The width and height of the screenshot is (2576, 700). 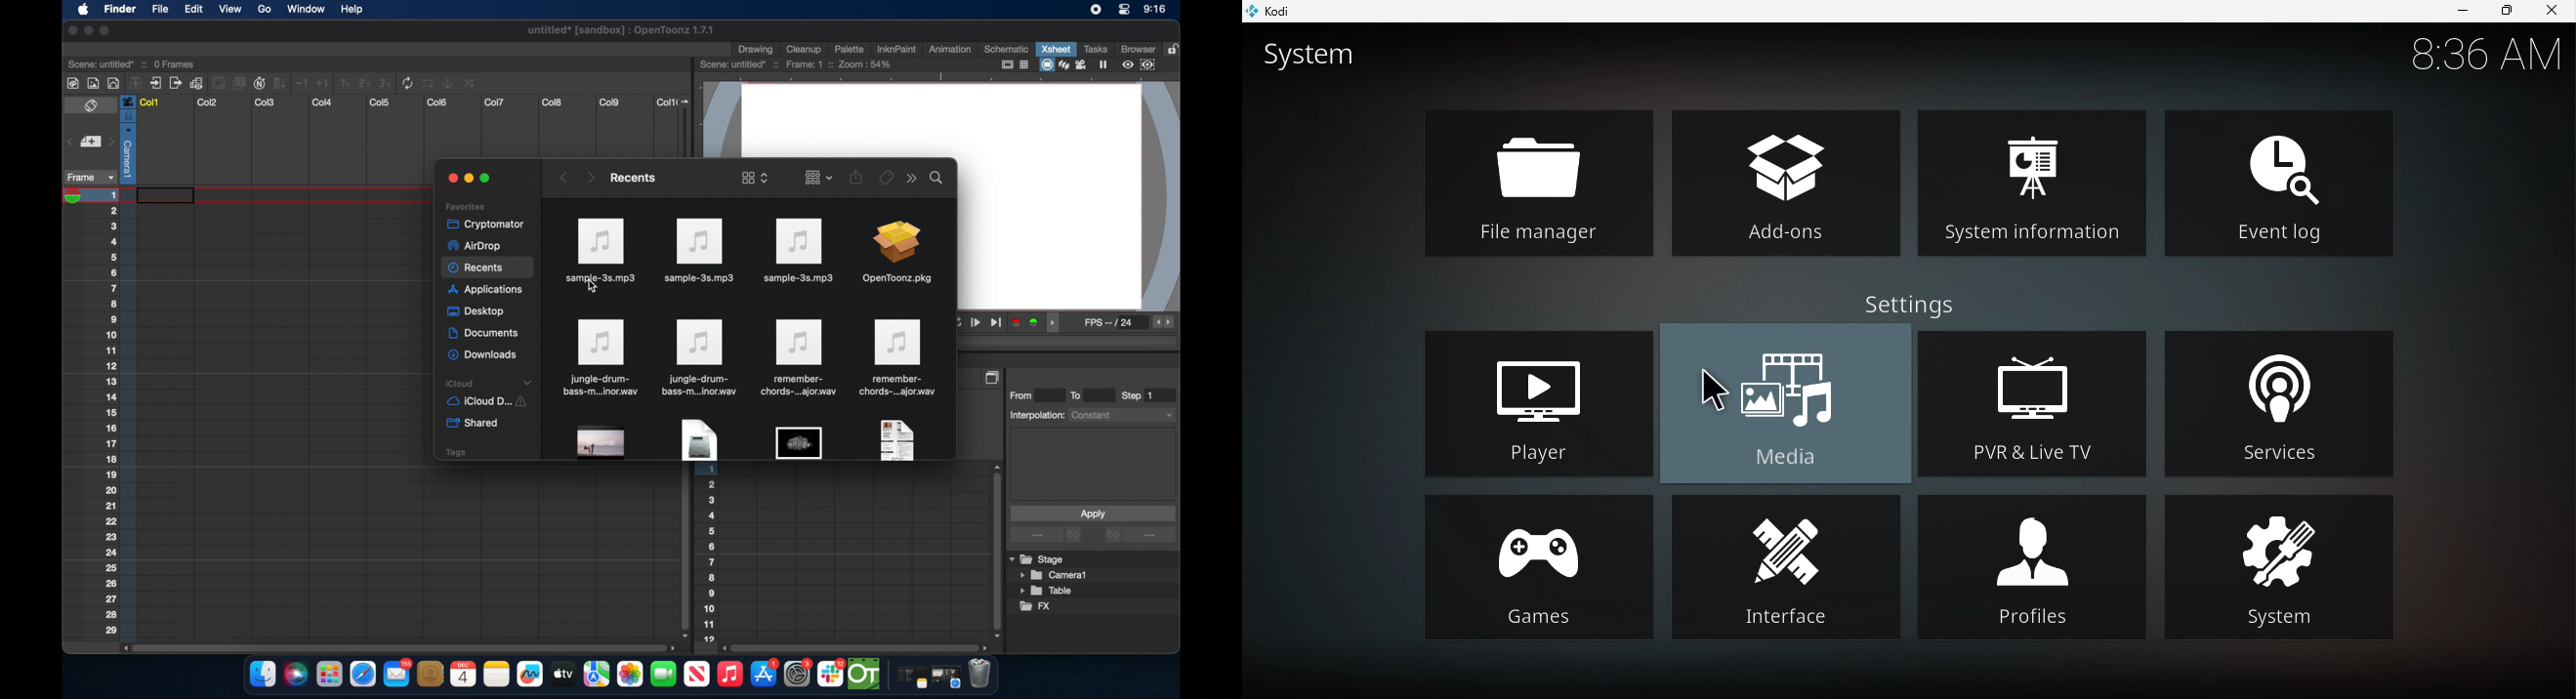 What do you see at coordinates (1785, 568) in the screenshot?
I see `Interface` at bounding box center [1785, 568].